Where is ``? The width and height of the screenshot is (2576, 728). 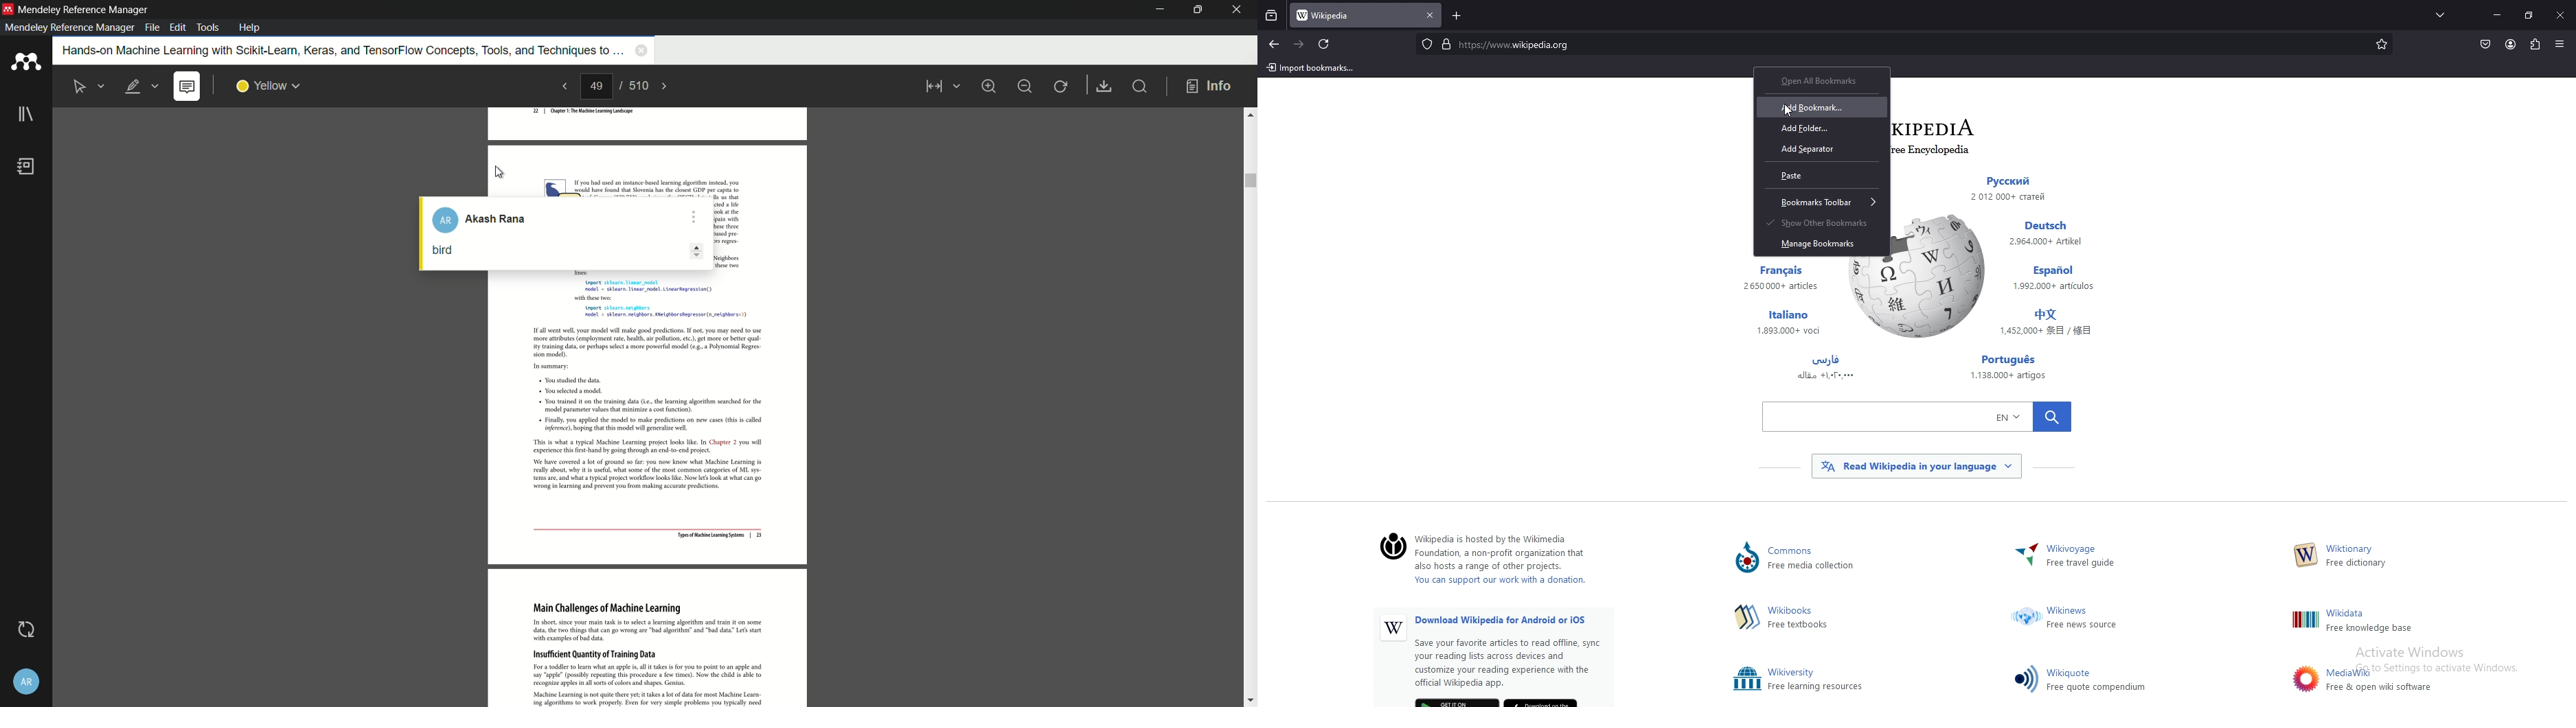  is located at coordinates (1746, 616).